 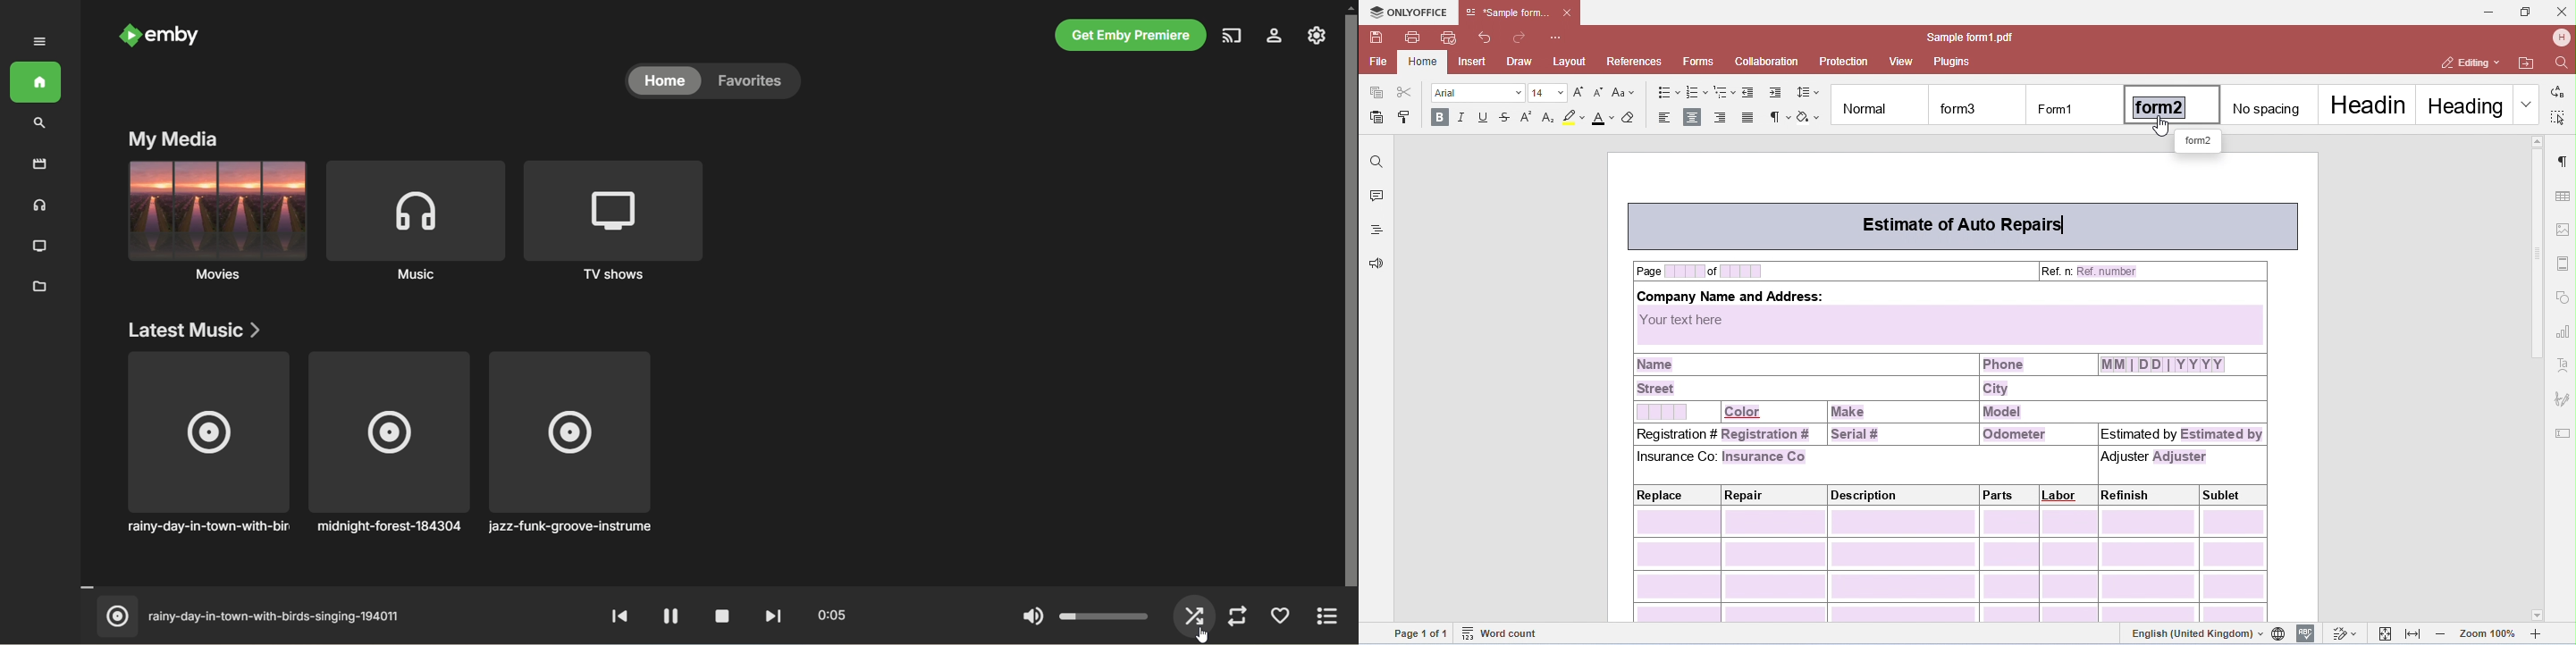 I want to click on rainy-day-in-town-with-birds-singing-194011, so click(x=256, y=616).